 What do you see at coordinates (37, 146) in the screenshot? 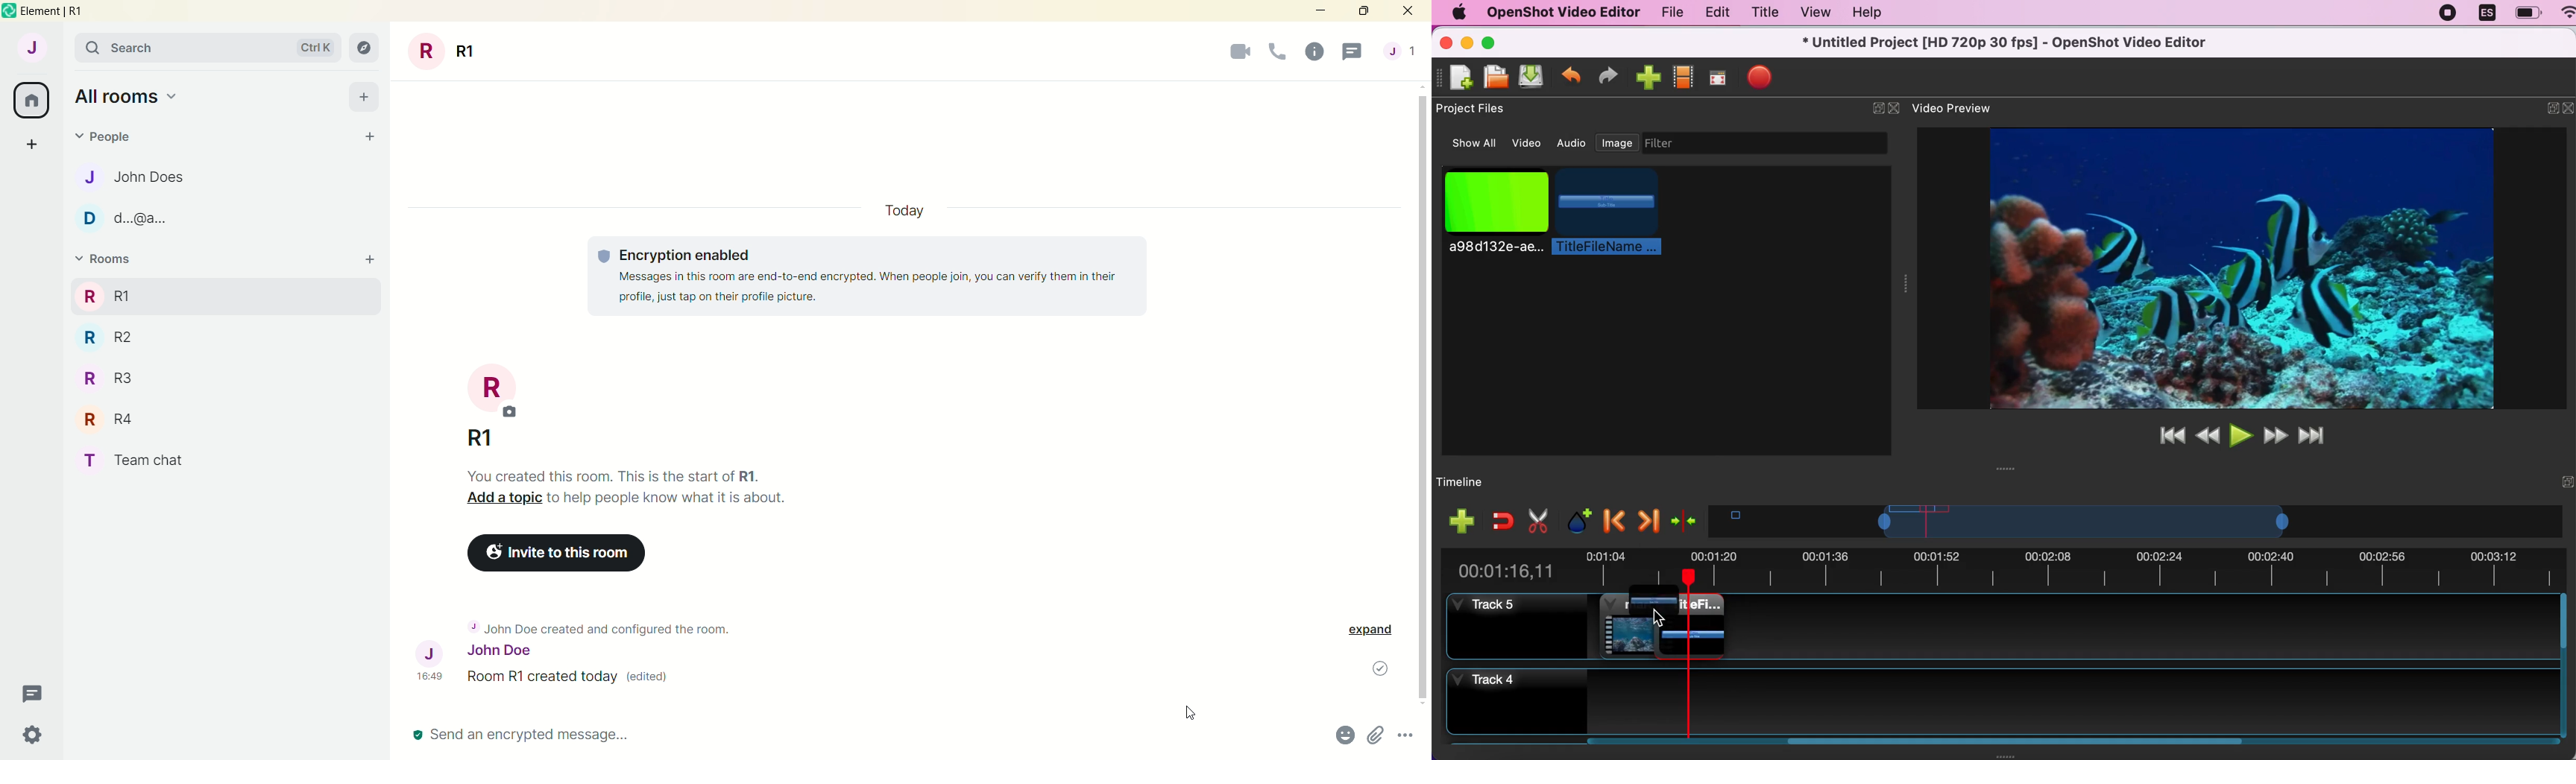
I see `create a space` at bounding box center [37, 146].